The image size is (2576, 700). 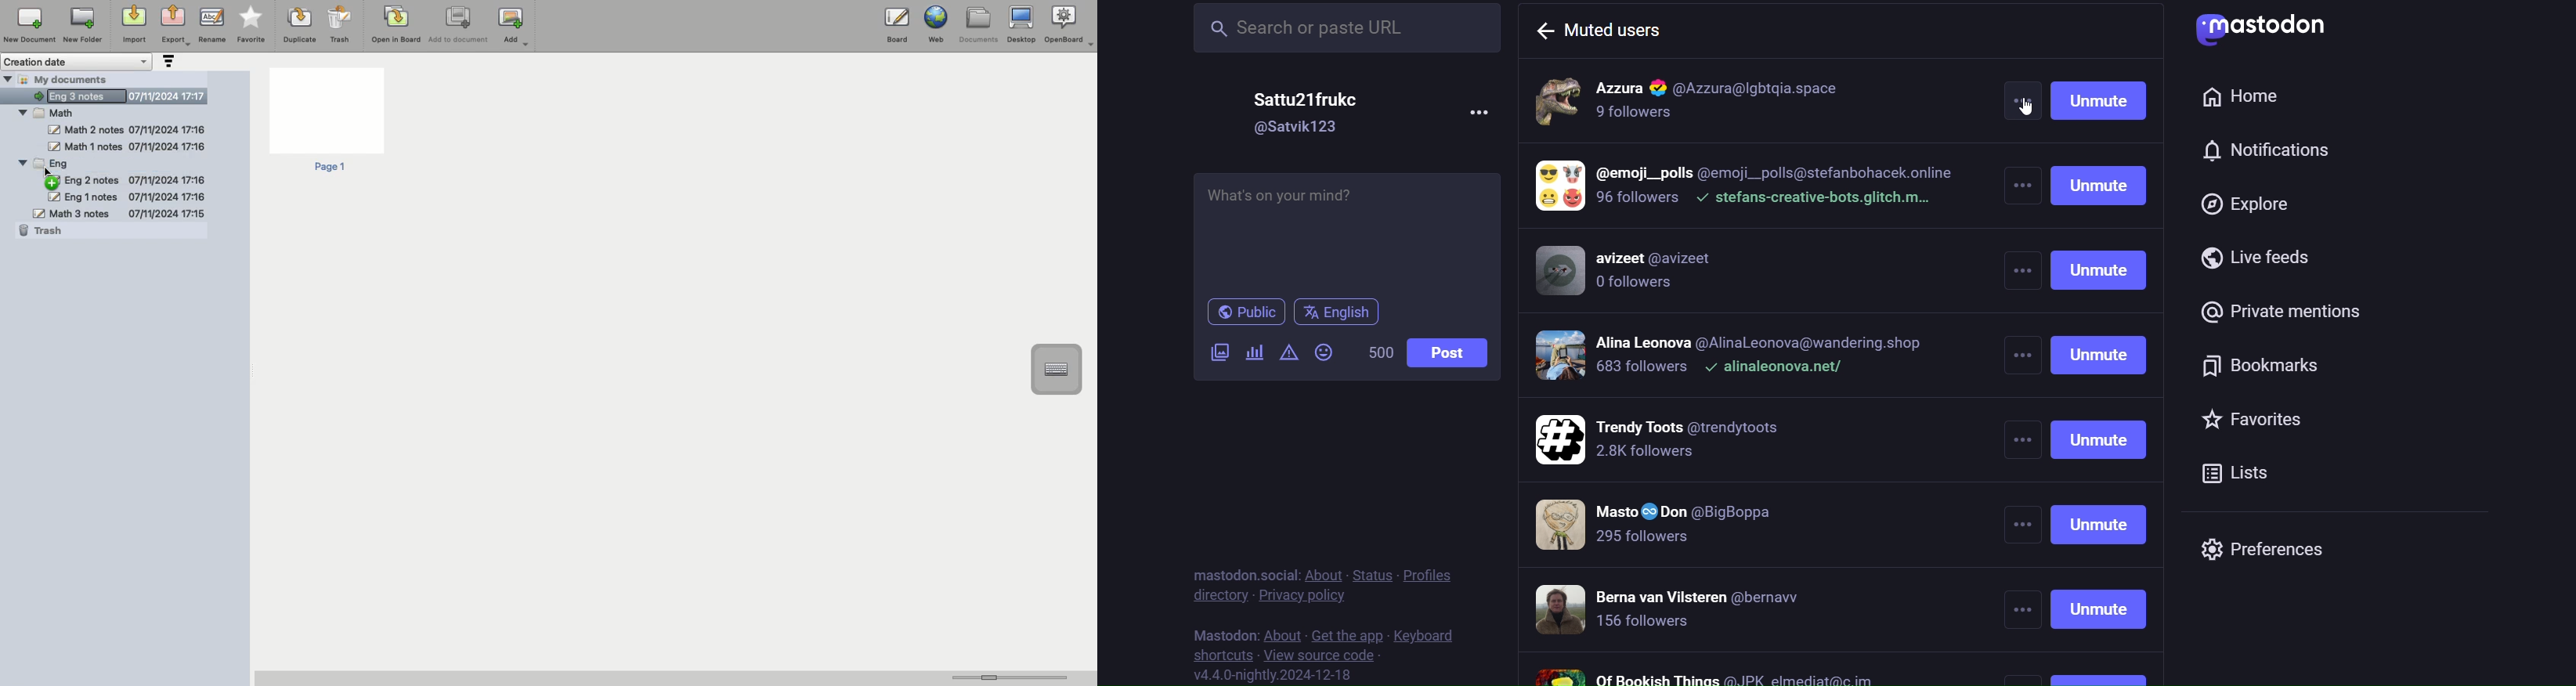 What do you see at coordinates (1678, 608) in the screenshot?
I see `muted accounts 7` at bounding box center [1678, 608].